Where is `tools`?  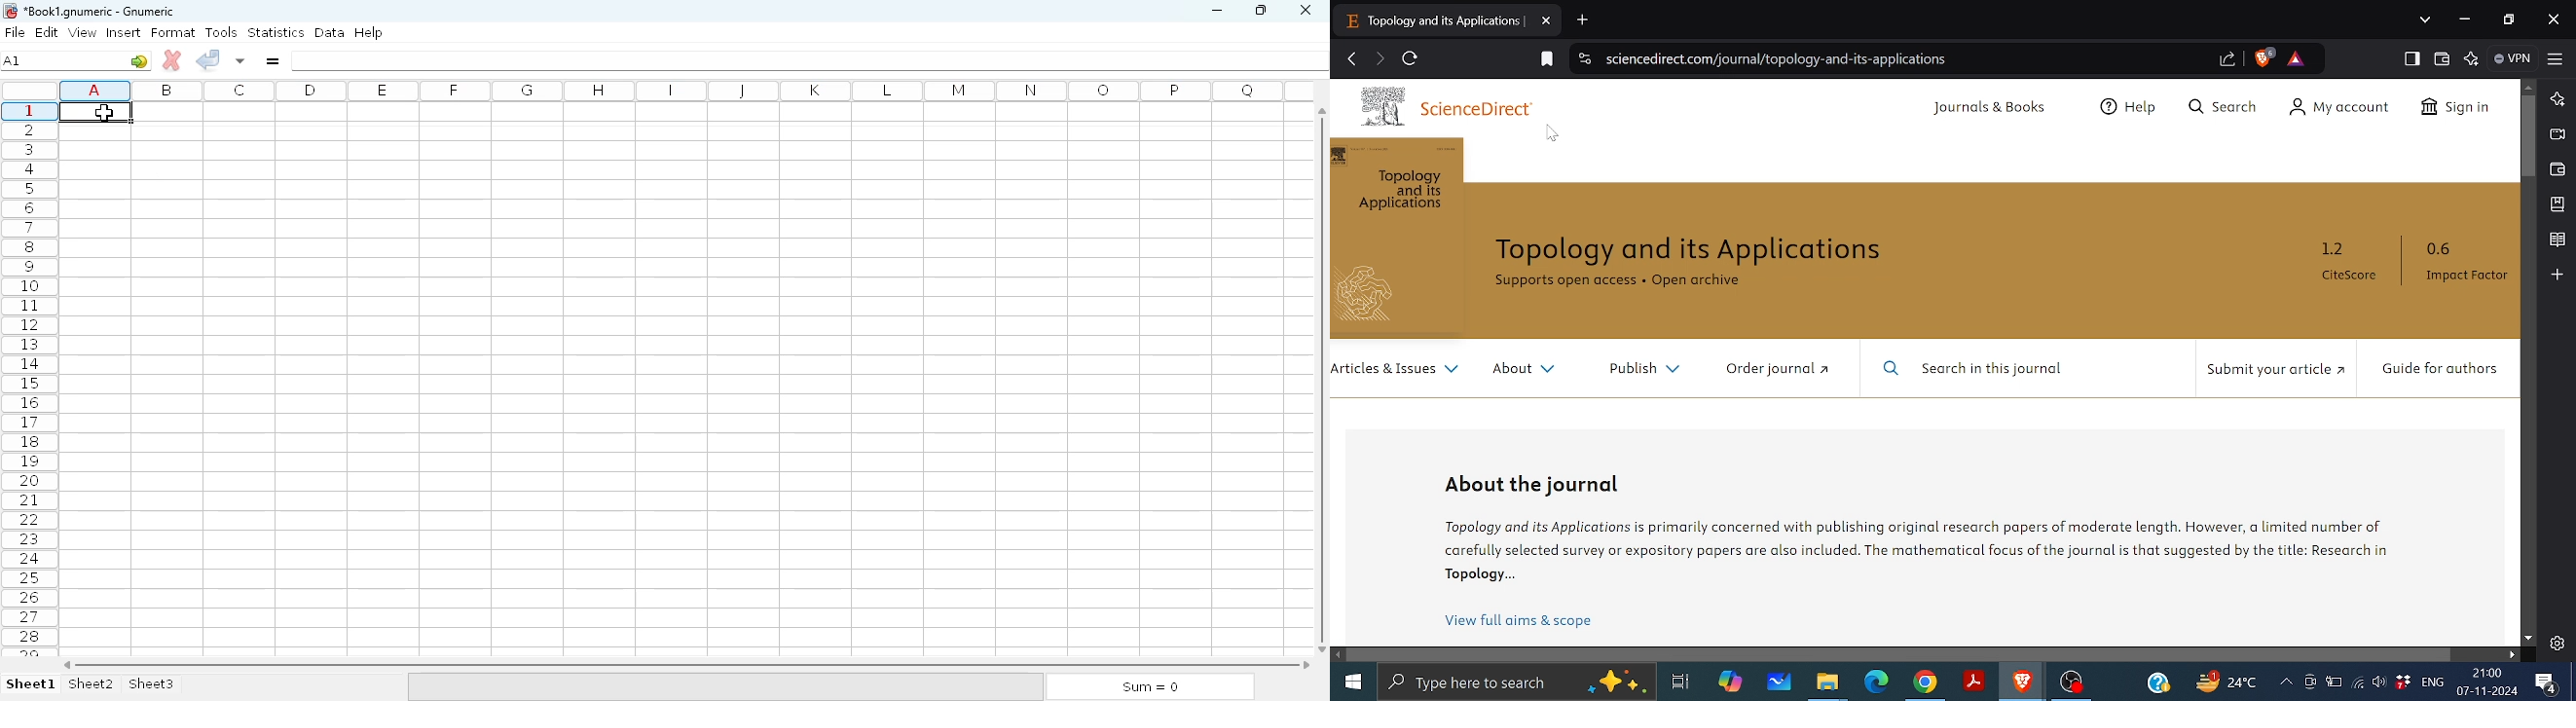
tools is located at coordinates (221, 32).